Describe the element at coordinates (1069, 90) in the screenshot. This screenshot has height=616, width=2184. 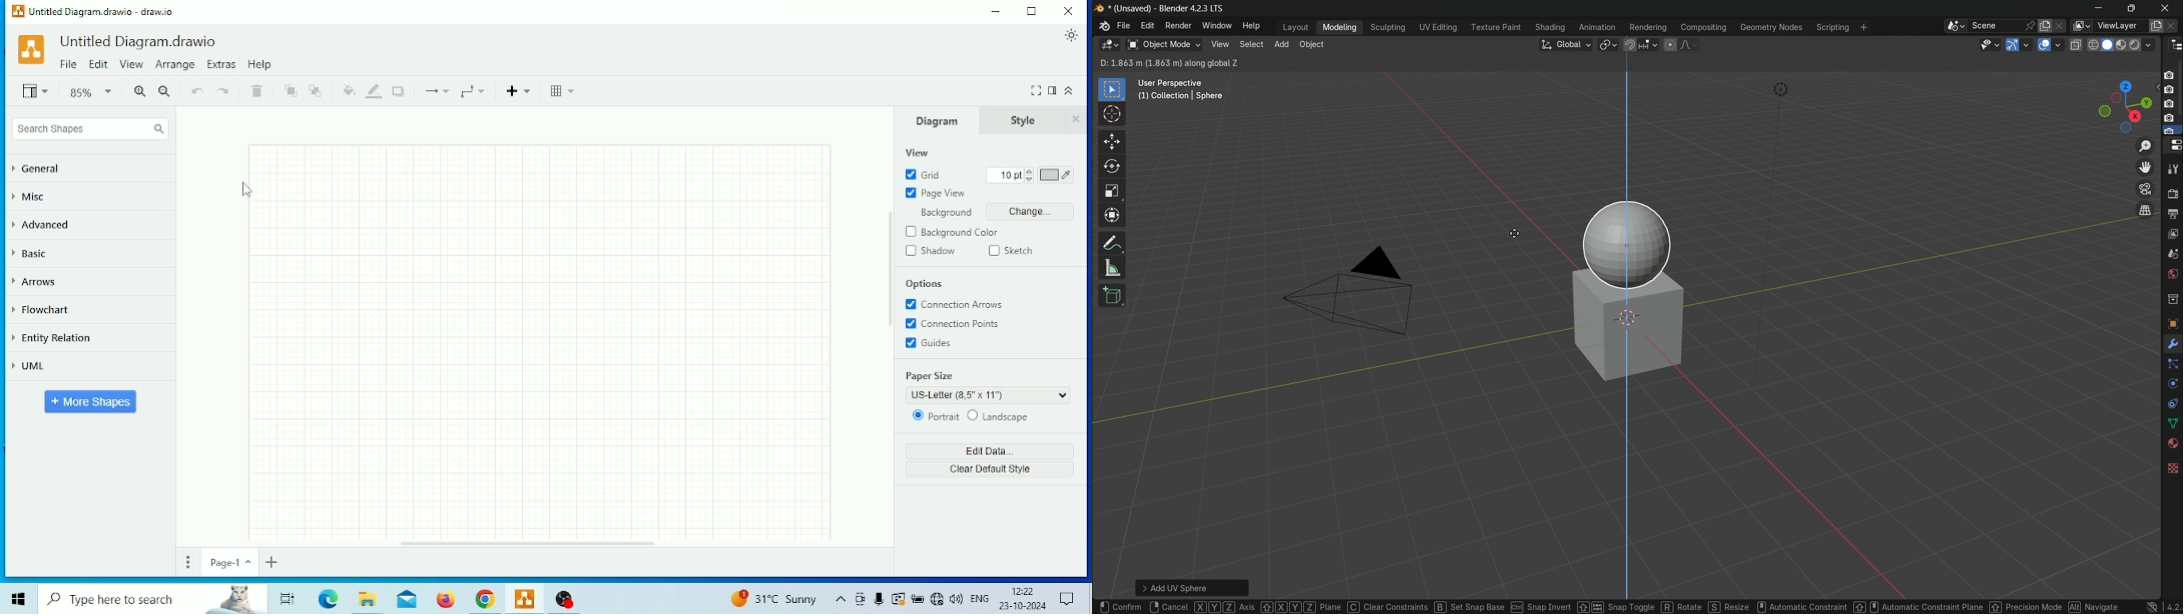
I see `Collapse/Expand` at that location.